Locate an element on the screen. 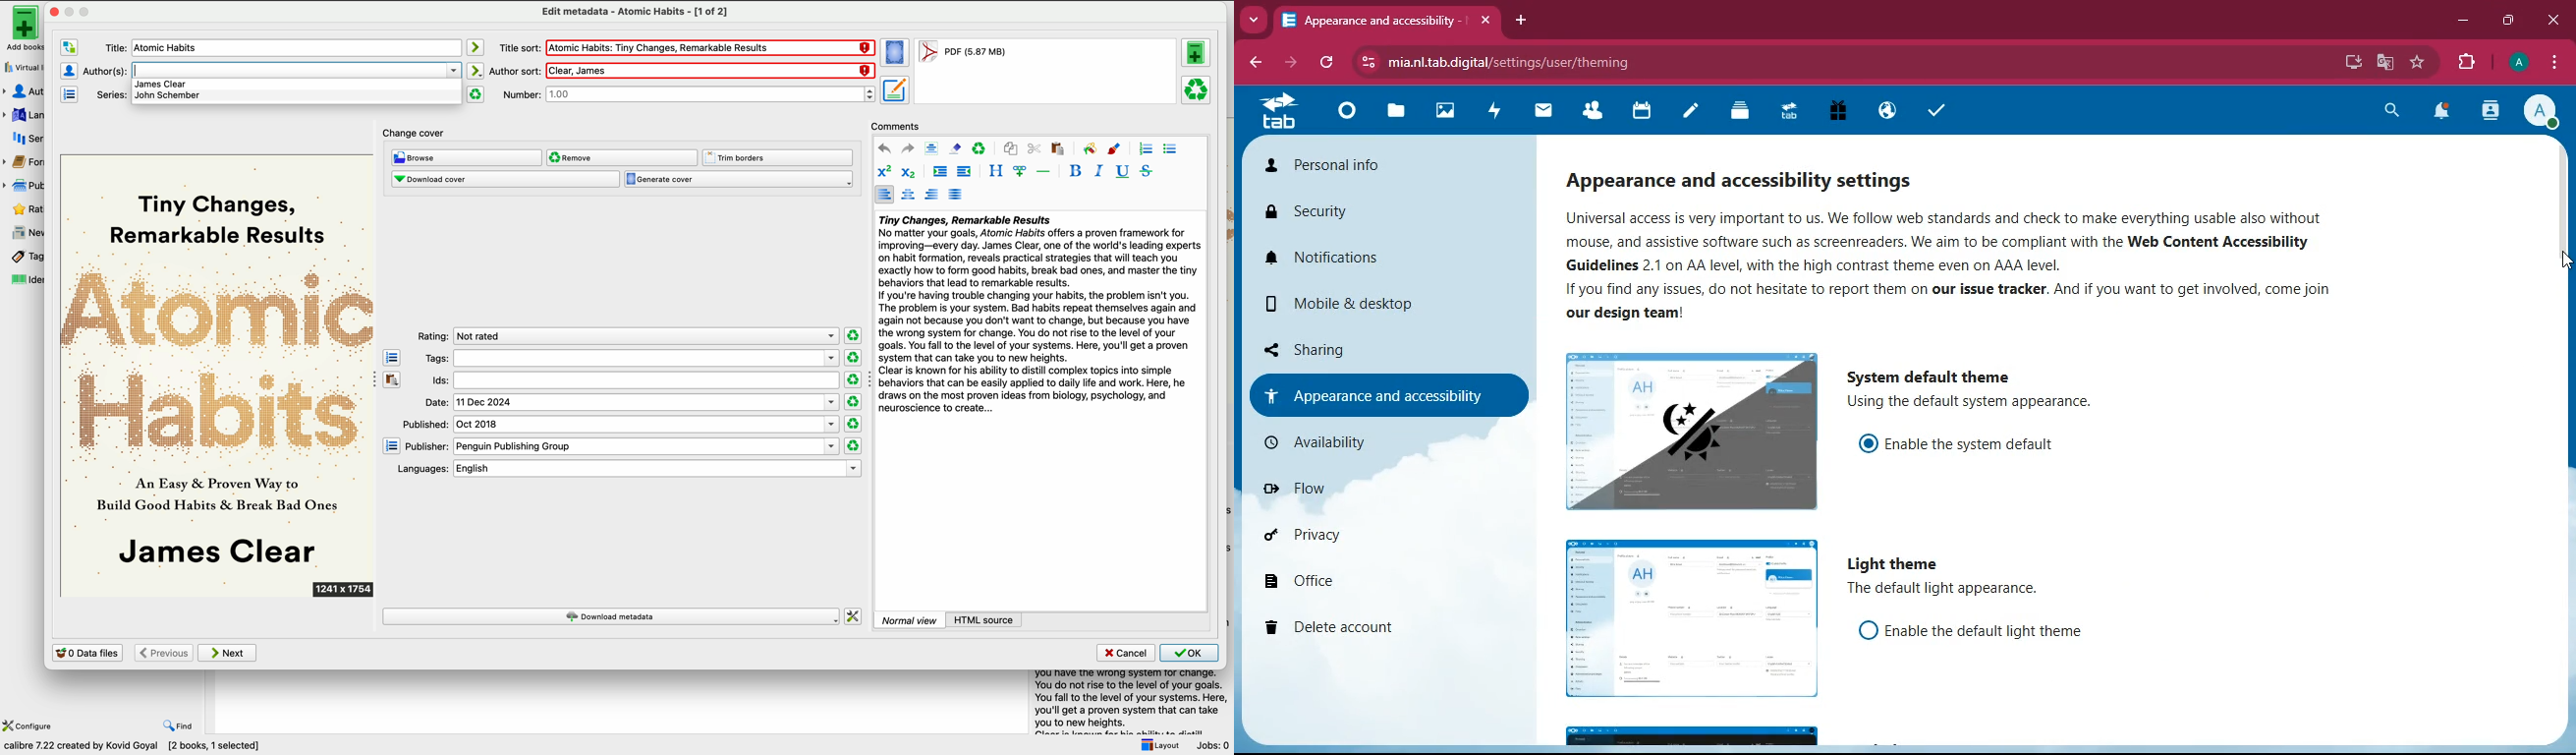 The height and width of the screenshot is (756, 2576). appearance is located at coordinates (1377, 394).